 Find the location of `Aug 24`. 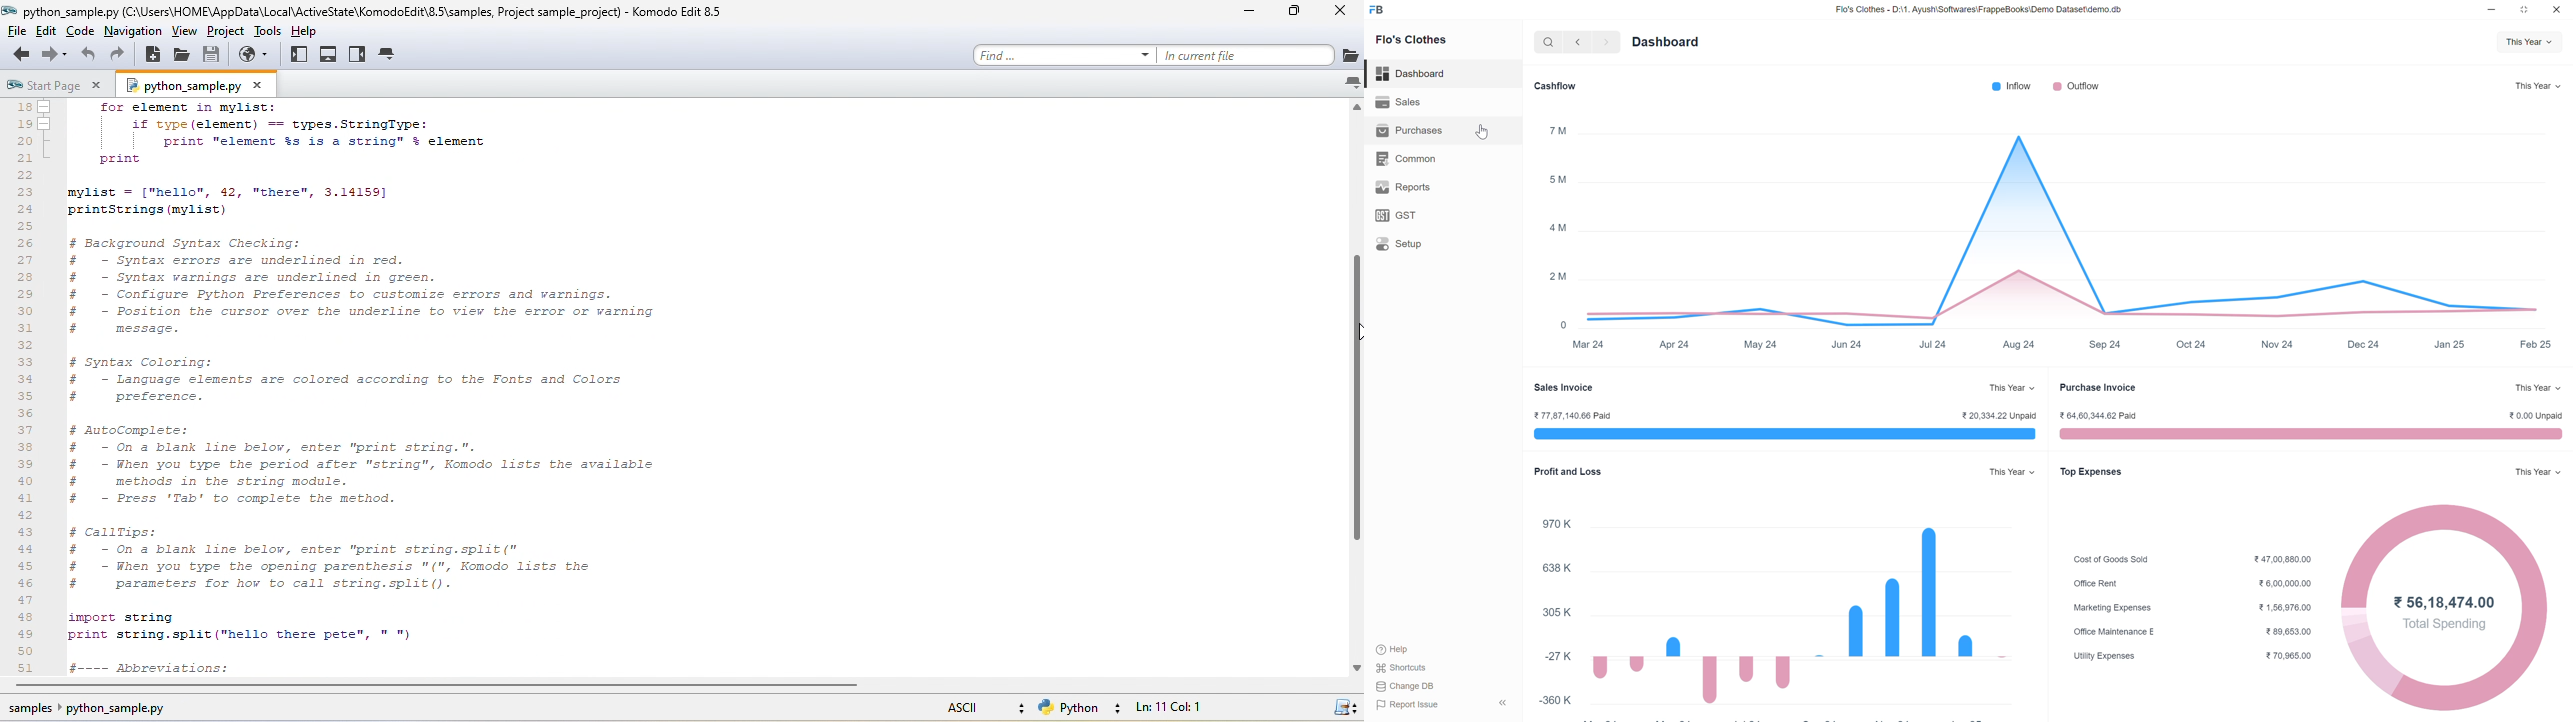

Aug 24 is located at coordinates (2018, 344).